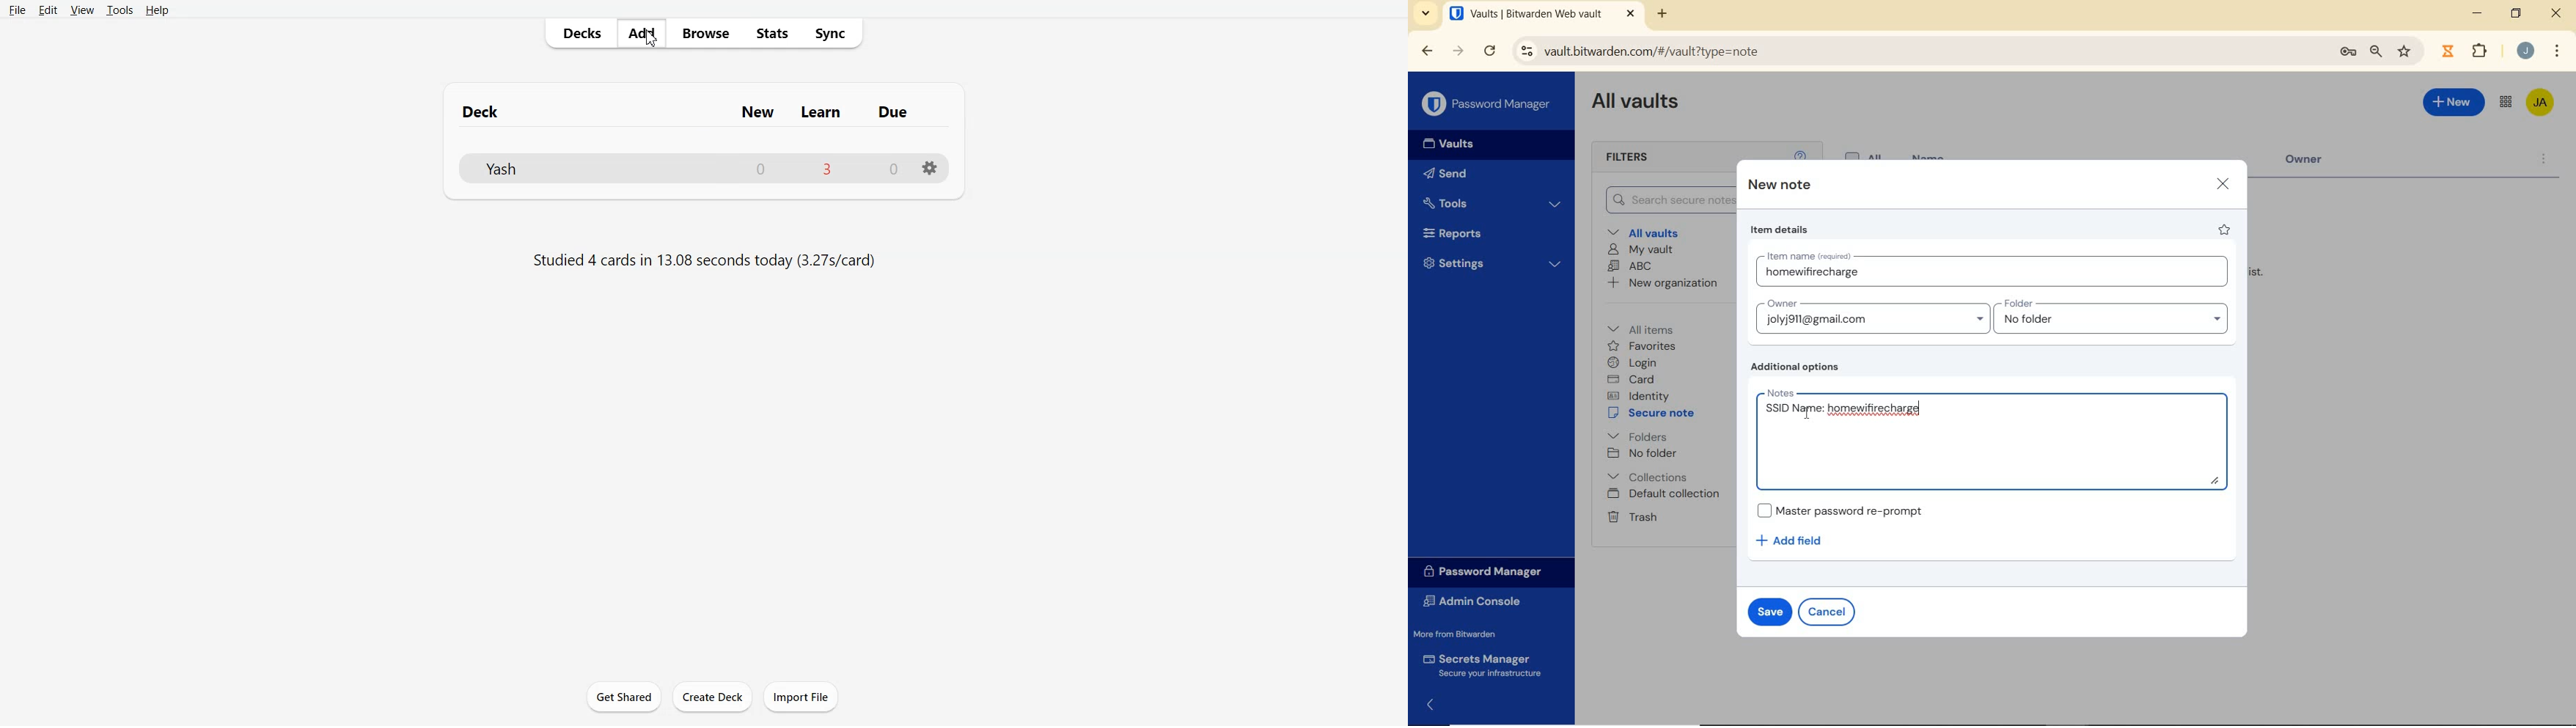 This screenshot has width=2576, height=728. What do you see at coordinates (1643, 158) in the screenshot?
I see `Filters` at bounding box center [1643, 158].